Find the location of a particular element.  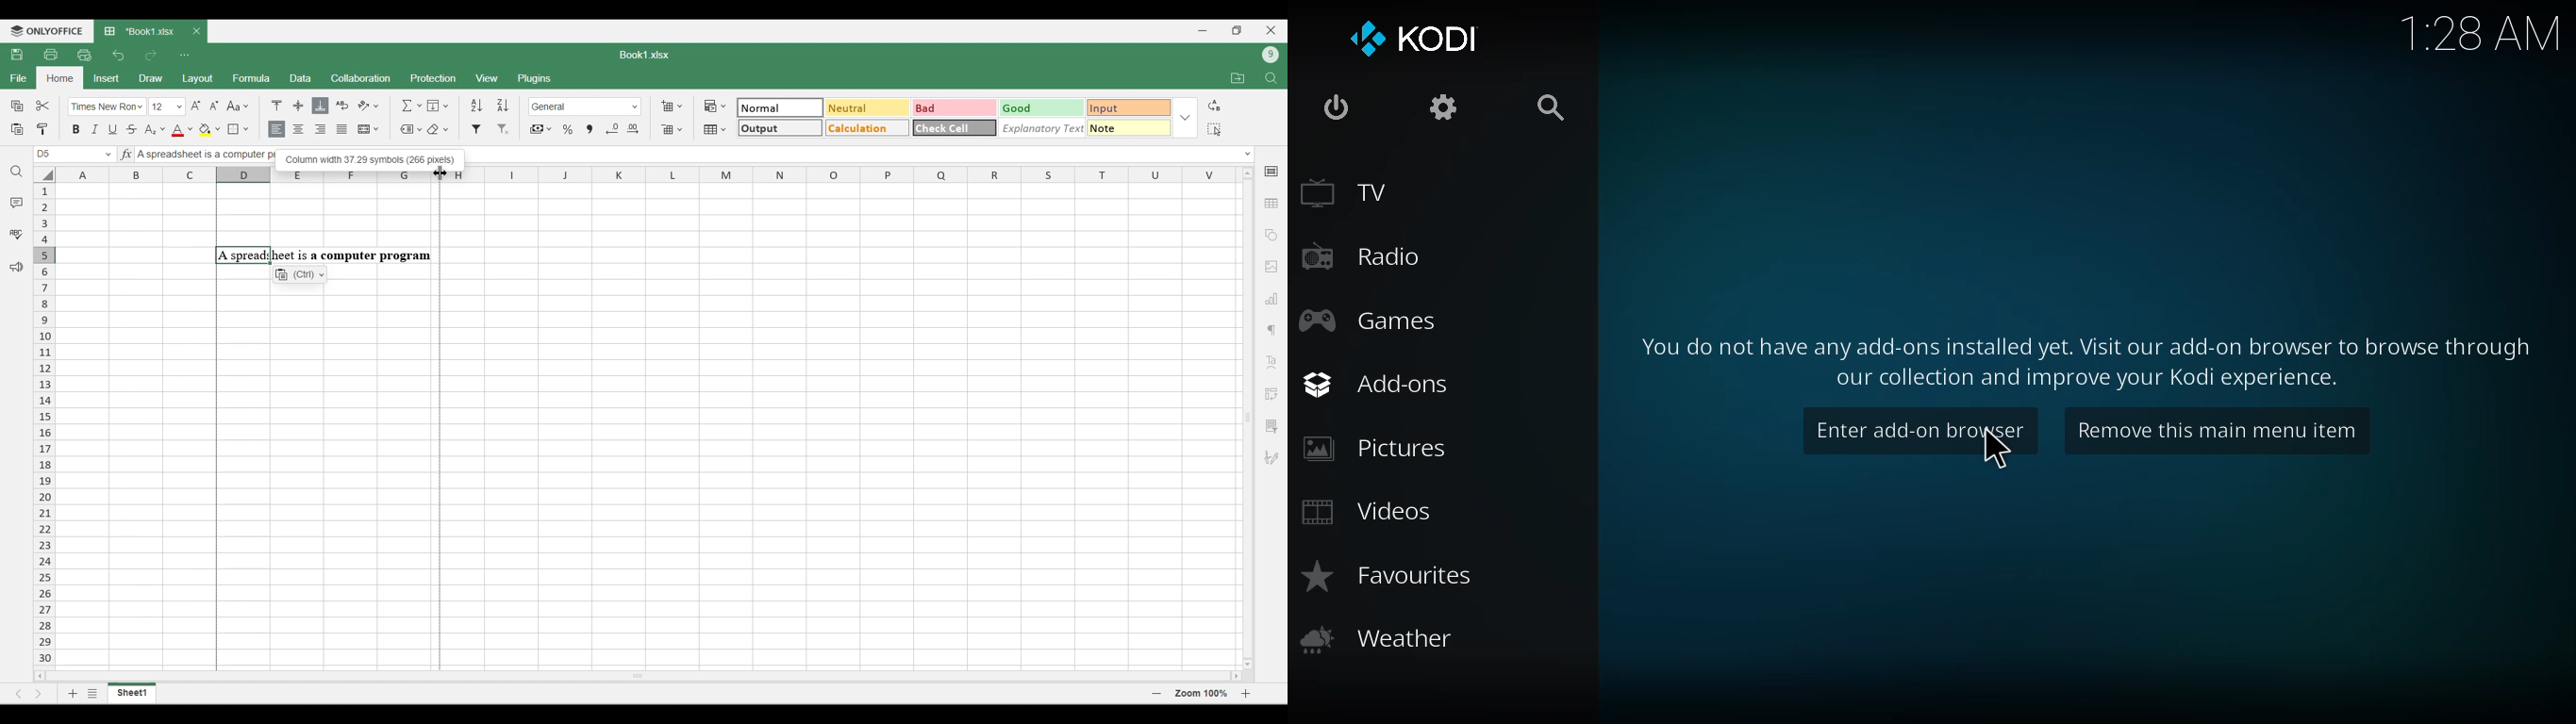

search is located at coordinates (1556, 107).